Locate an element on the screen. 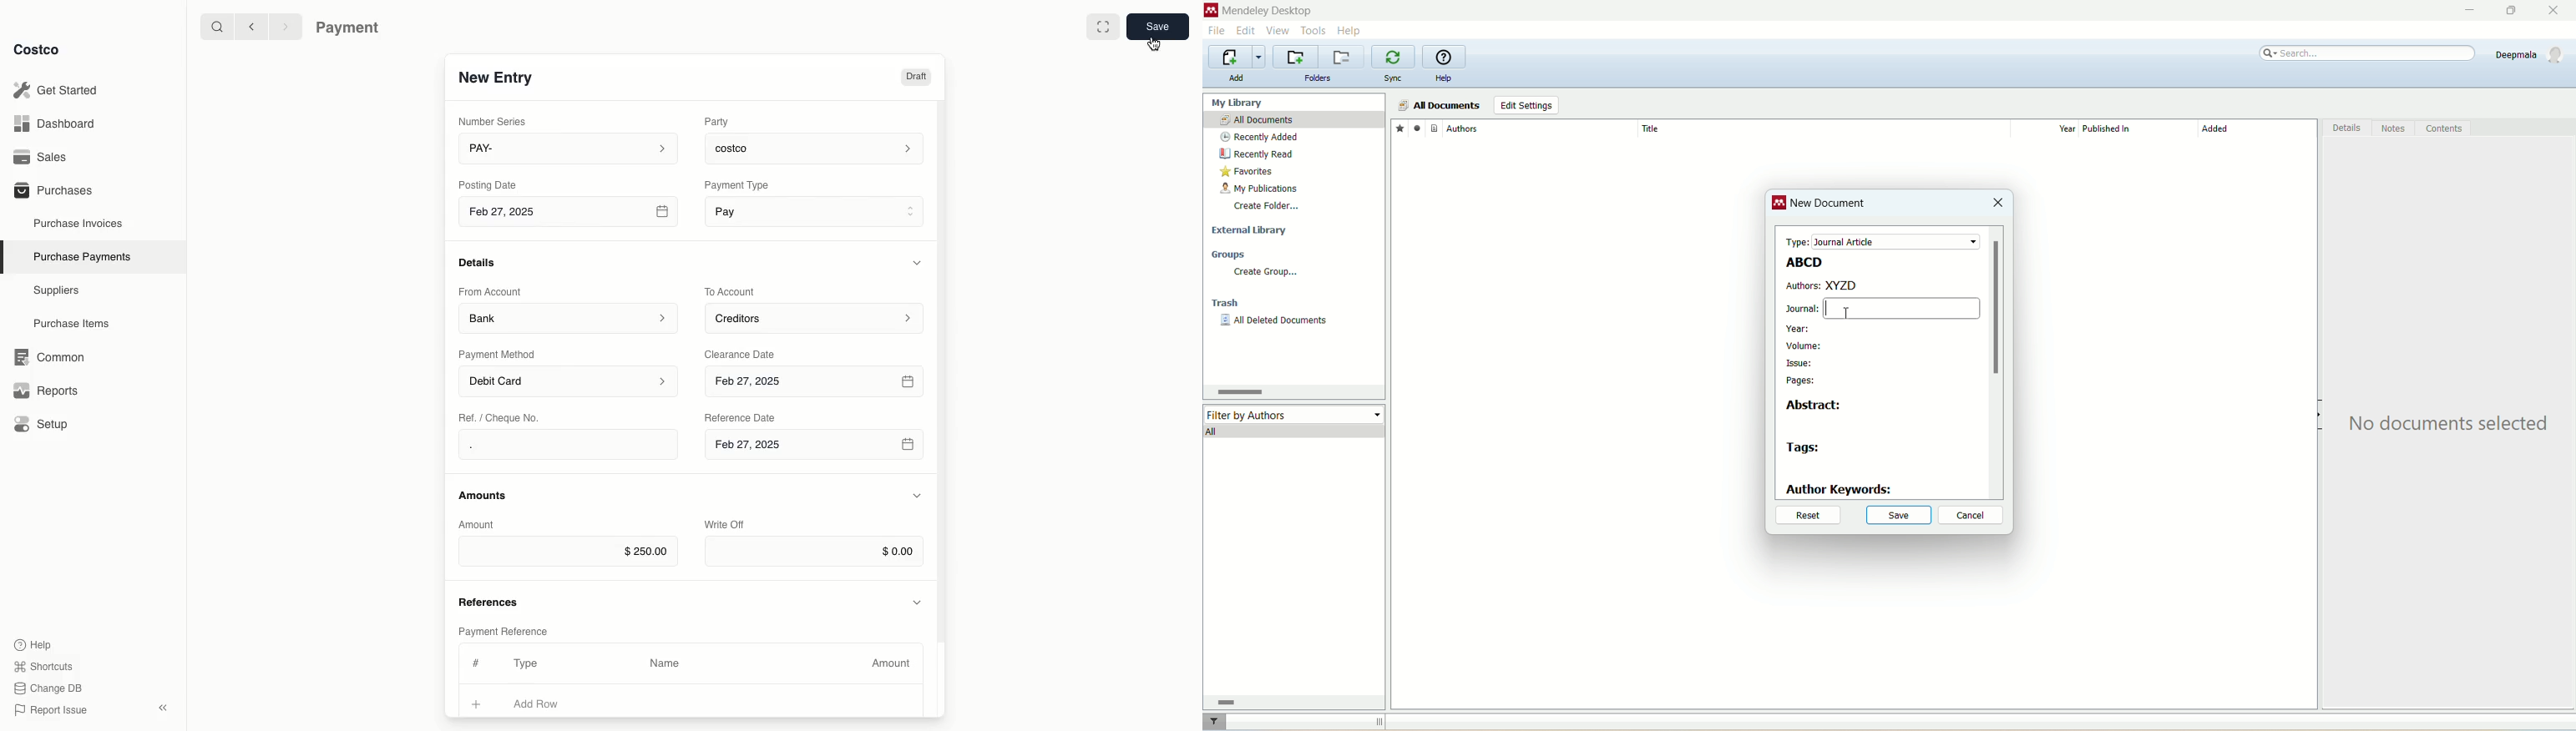 This screenshot has height=756, width=2576. Amount is located at coordinates (479, 524).